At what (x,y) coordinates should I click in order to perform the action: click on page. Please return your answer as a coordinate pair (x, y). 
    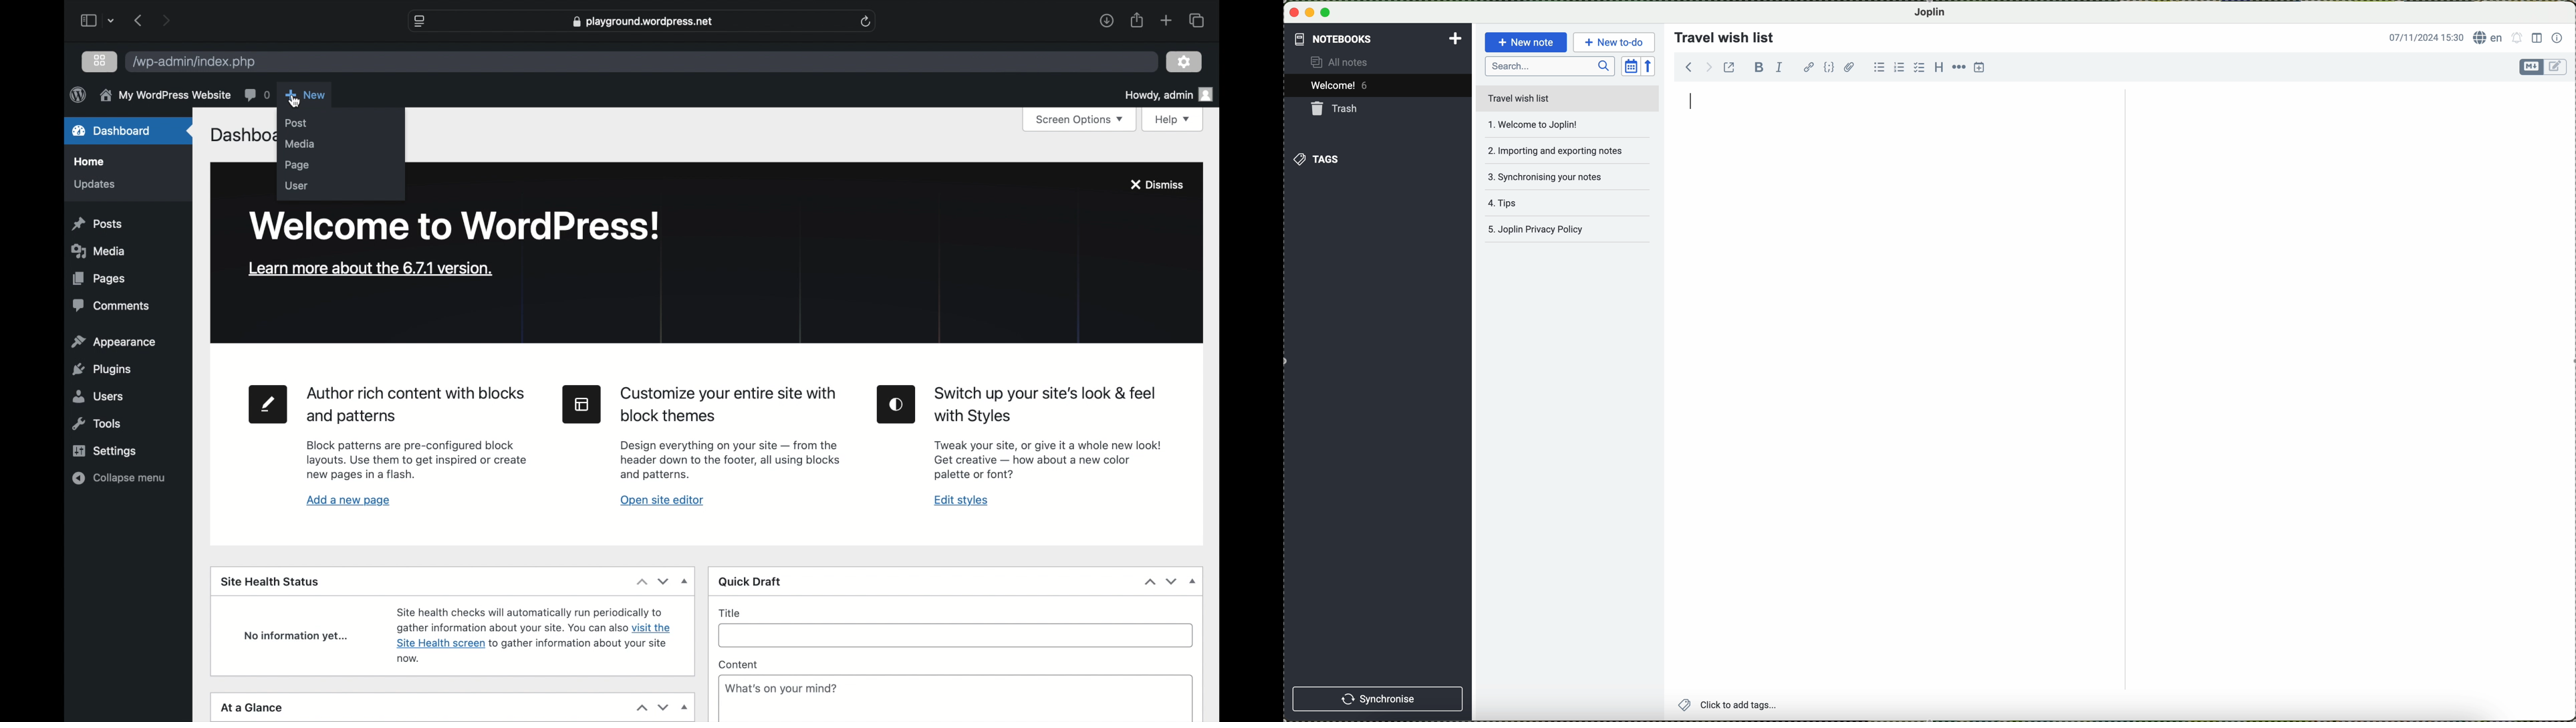
    Looking at the image, I should click on (298, 166).